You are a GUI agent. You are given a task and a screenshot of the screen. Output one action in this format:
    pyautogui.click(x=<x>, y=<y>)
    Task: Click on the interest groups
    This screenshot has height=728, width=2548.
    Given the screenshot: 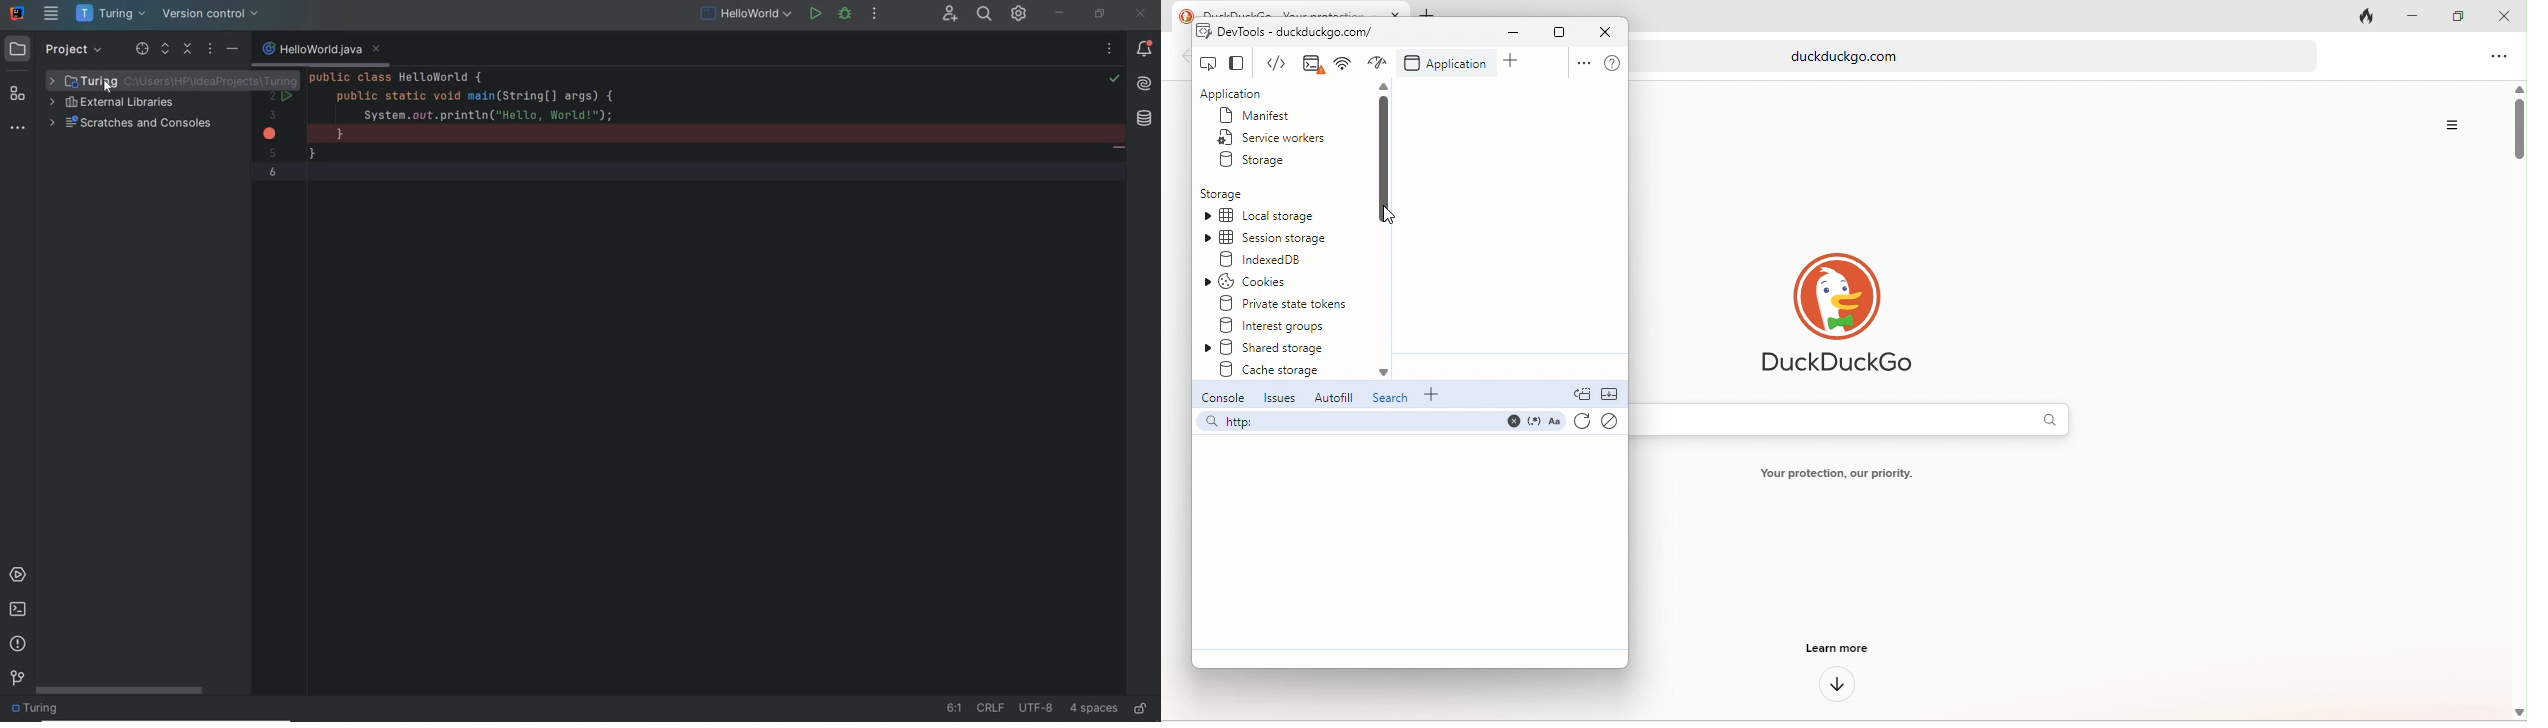 What is the action you would take?
    pyautogui.click(x=1277, y=326)
    